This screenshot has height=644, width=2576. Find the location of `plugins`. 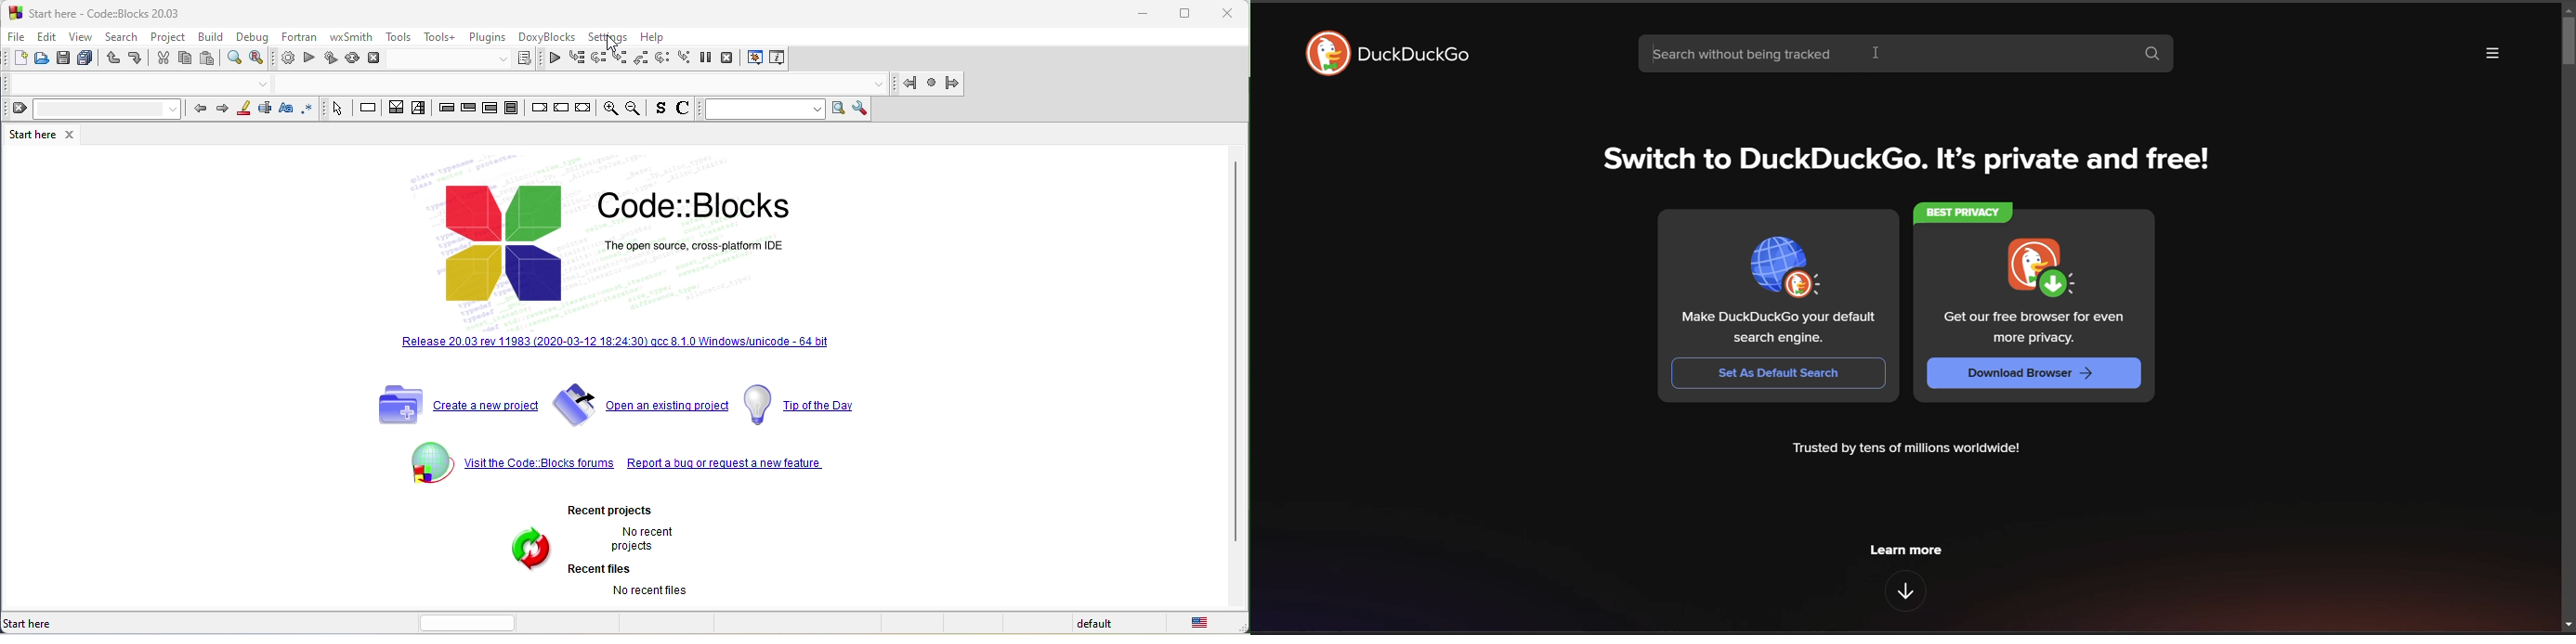

plugins is located at coordinates (490, 38).